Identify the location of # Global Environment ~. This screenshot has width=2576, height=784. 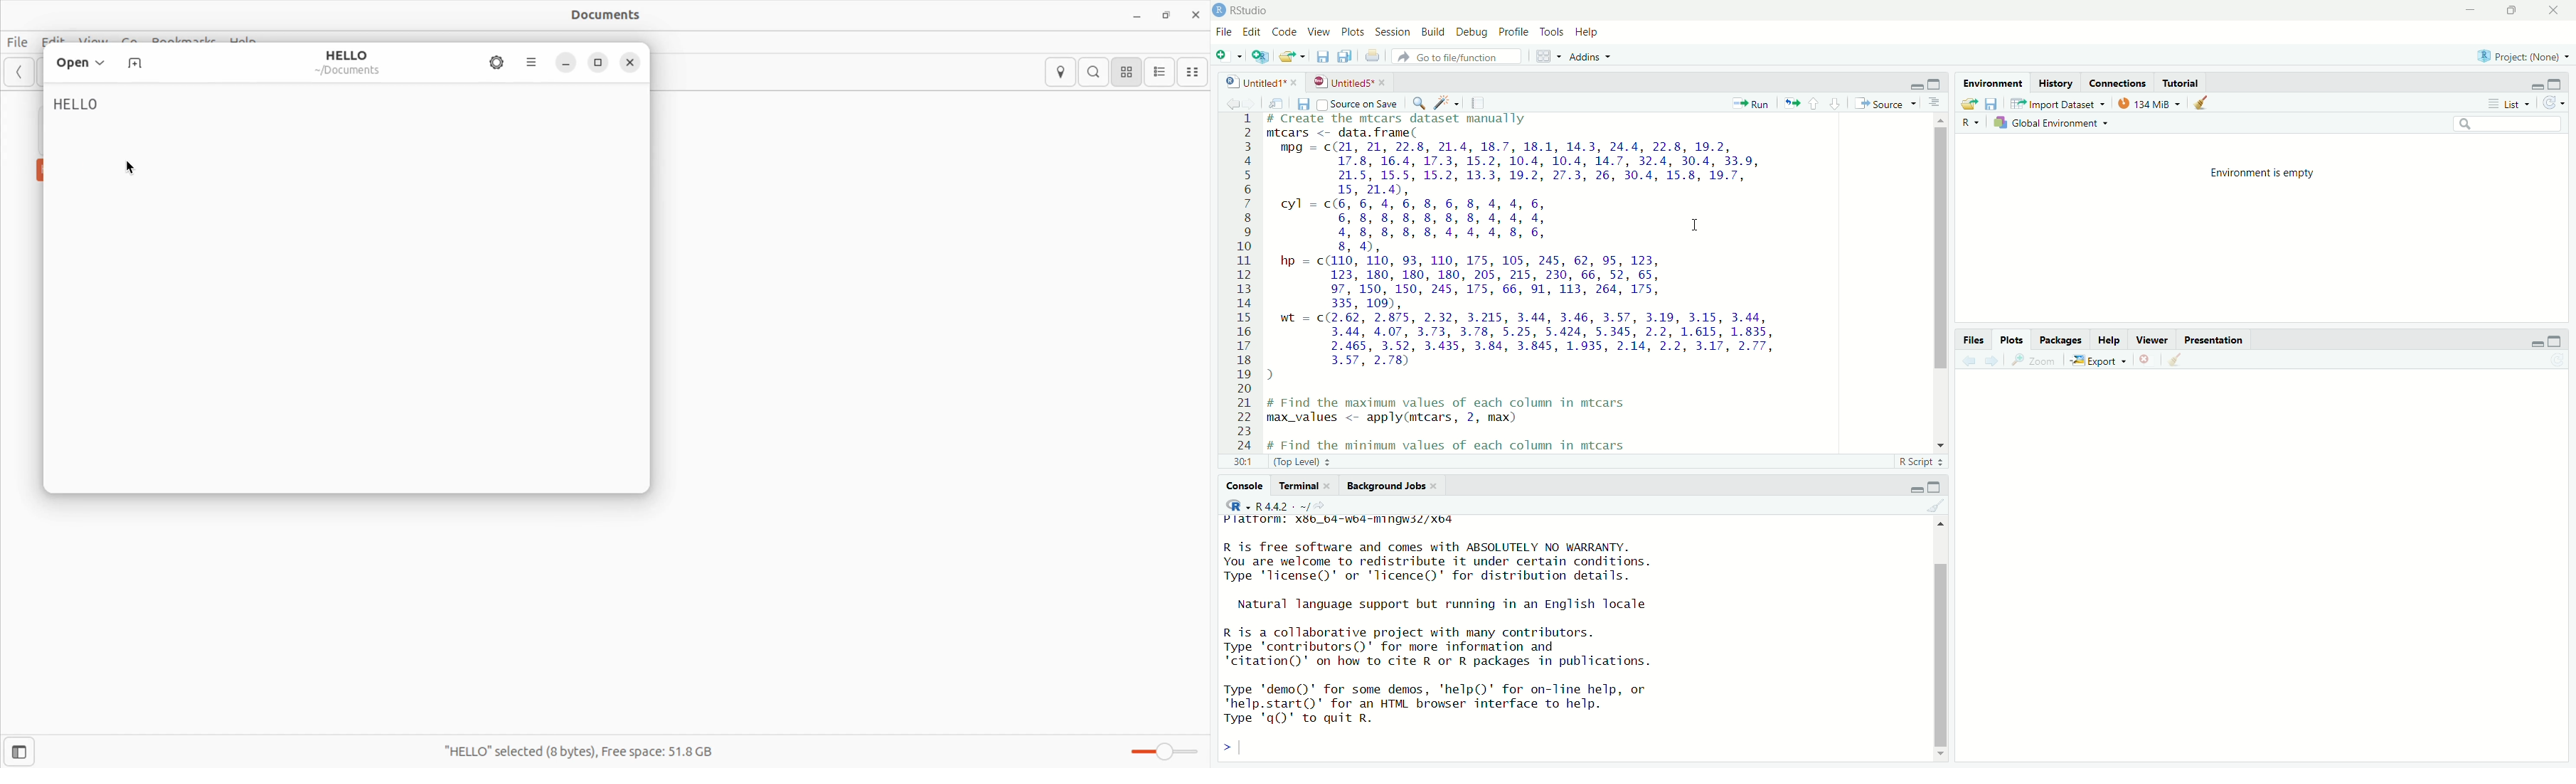
(2054, 124).